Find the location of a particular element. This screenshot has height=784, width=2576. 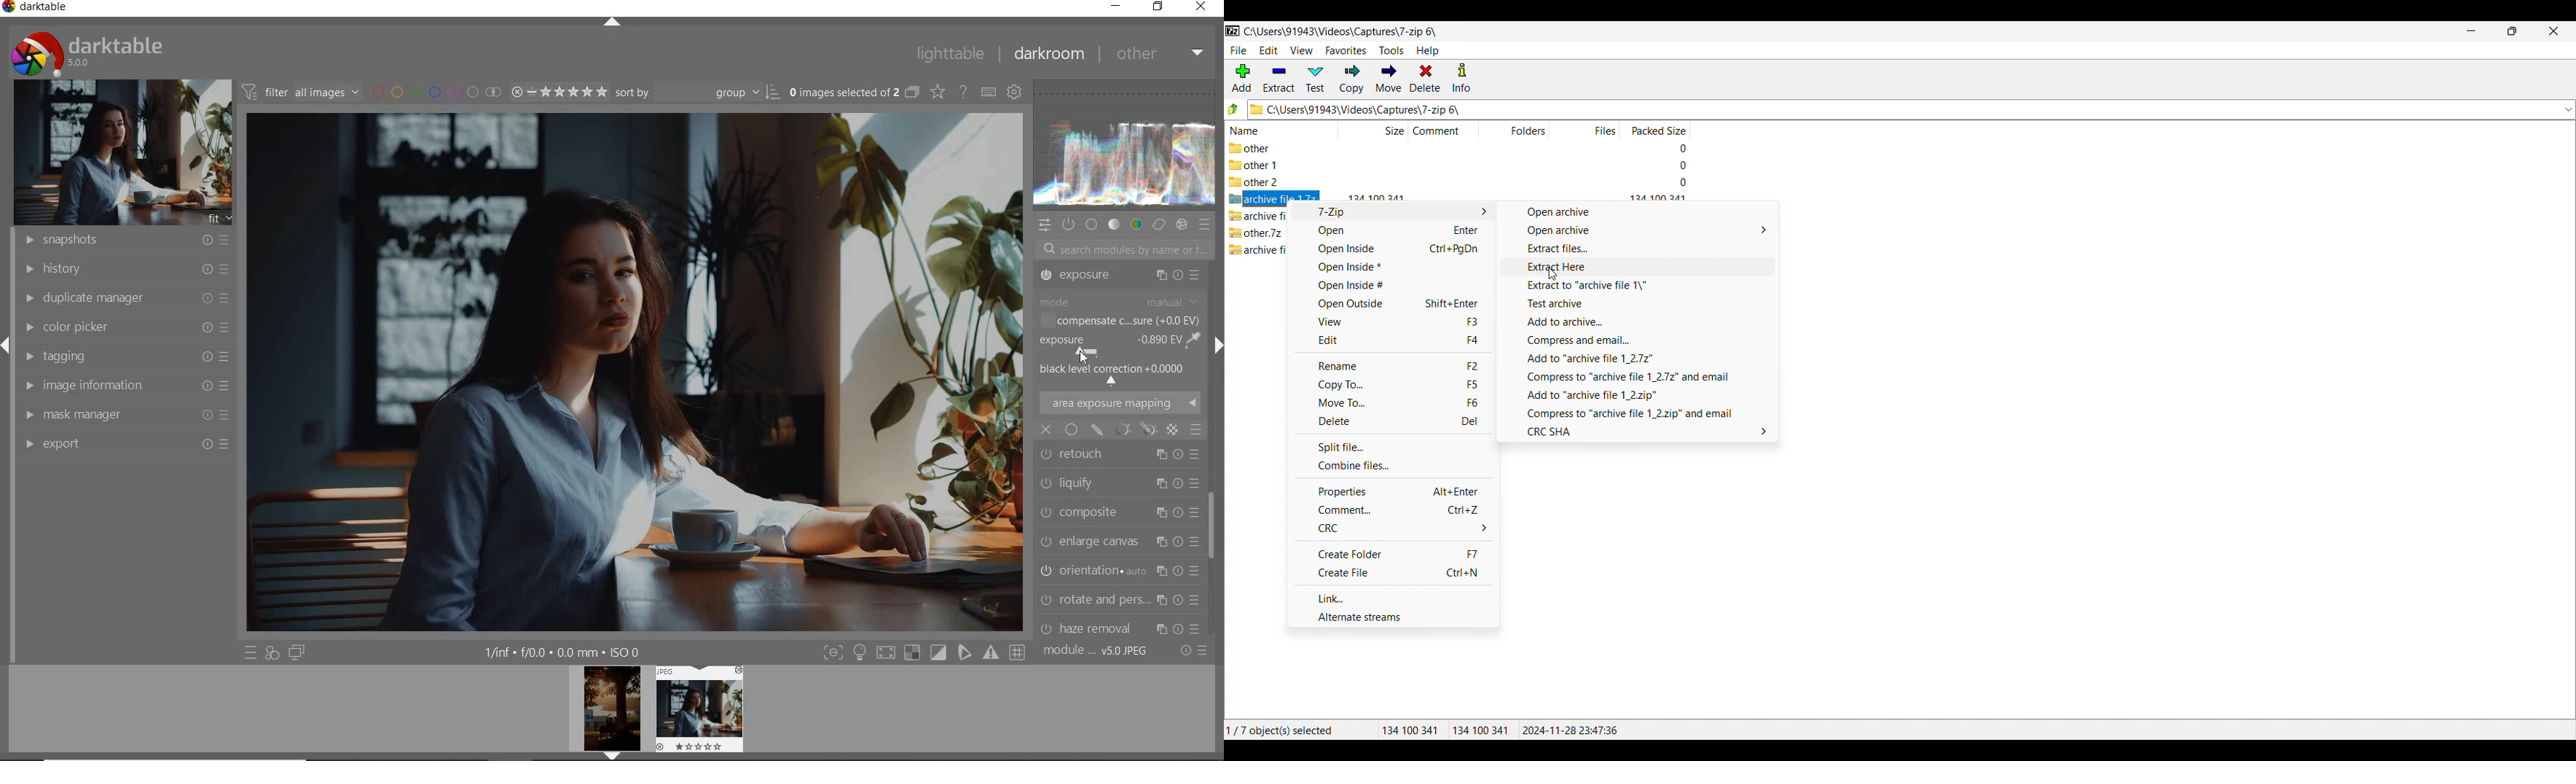

TONE EQUALIZER is located at coordinates (1118, 309).